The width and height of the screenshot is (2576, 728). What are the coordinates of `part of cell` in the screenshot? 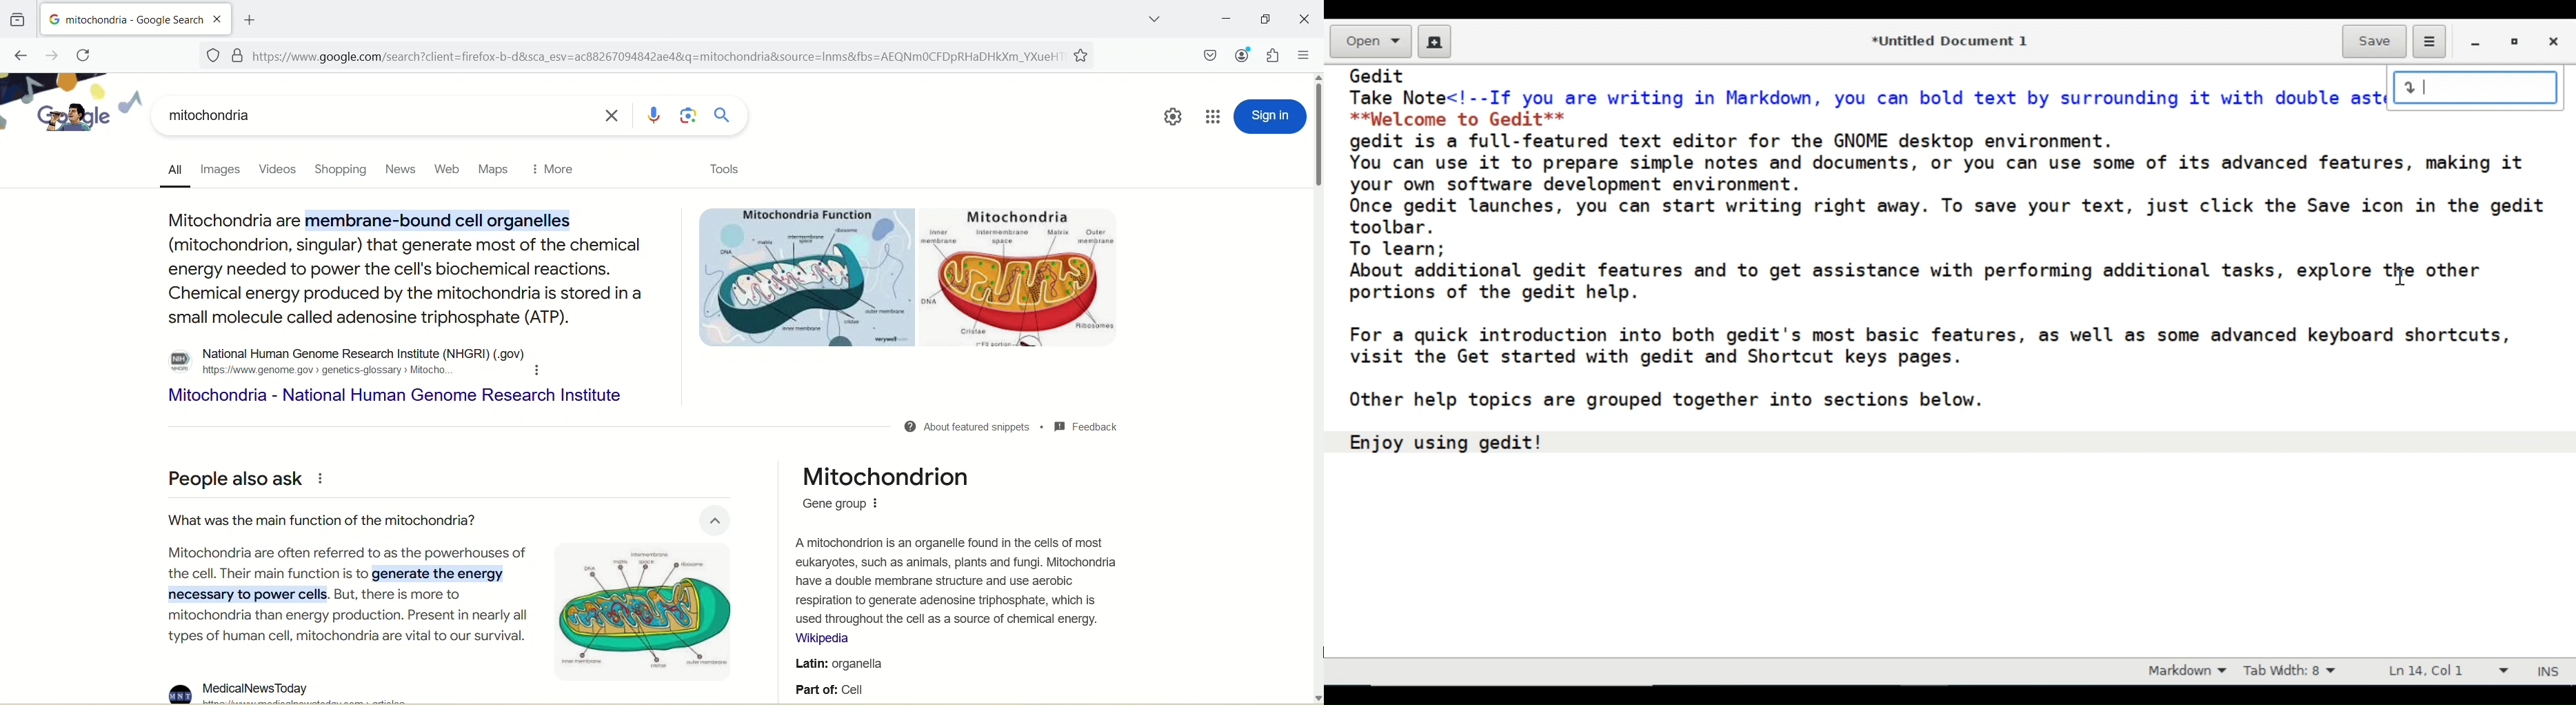 It's located at (837, 692).